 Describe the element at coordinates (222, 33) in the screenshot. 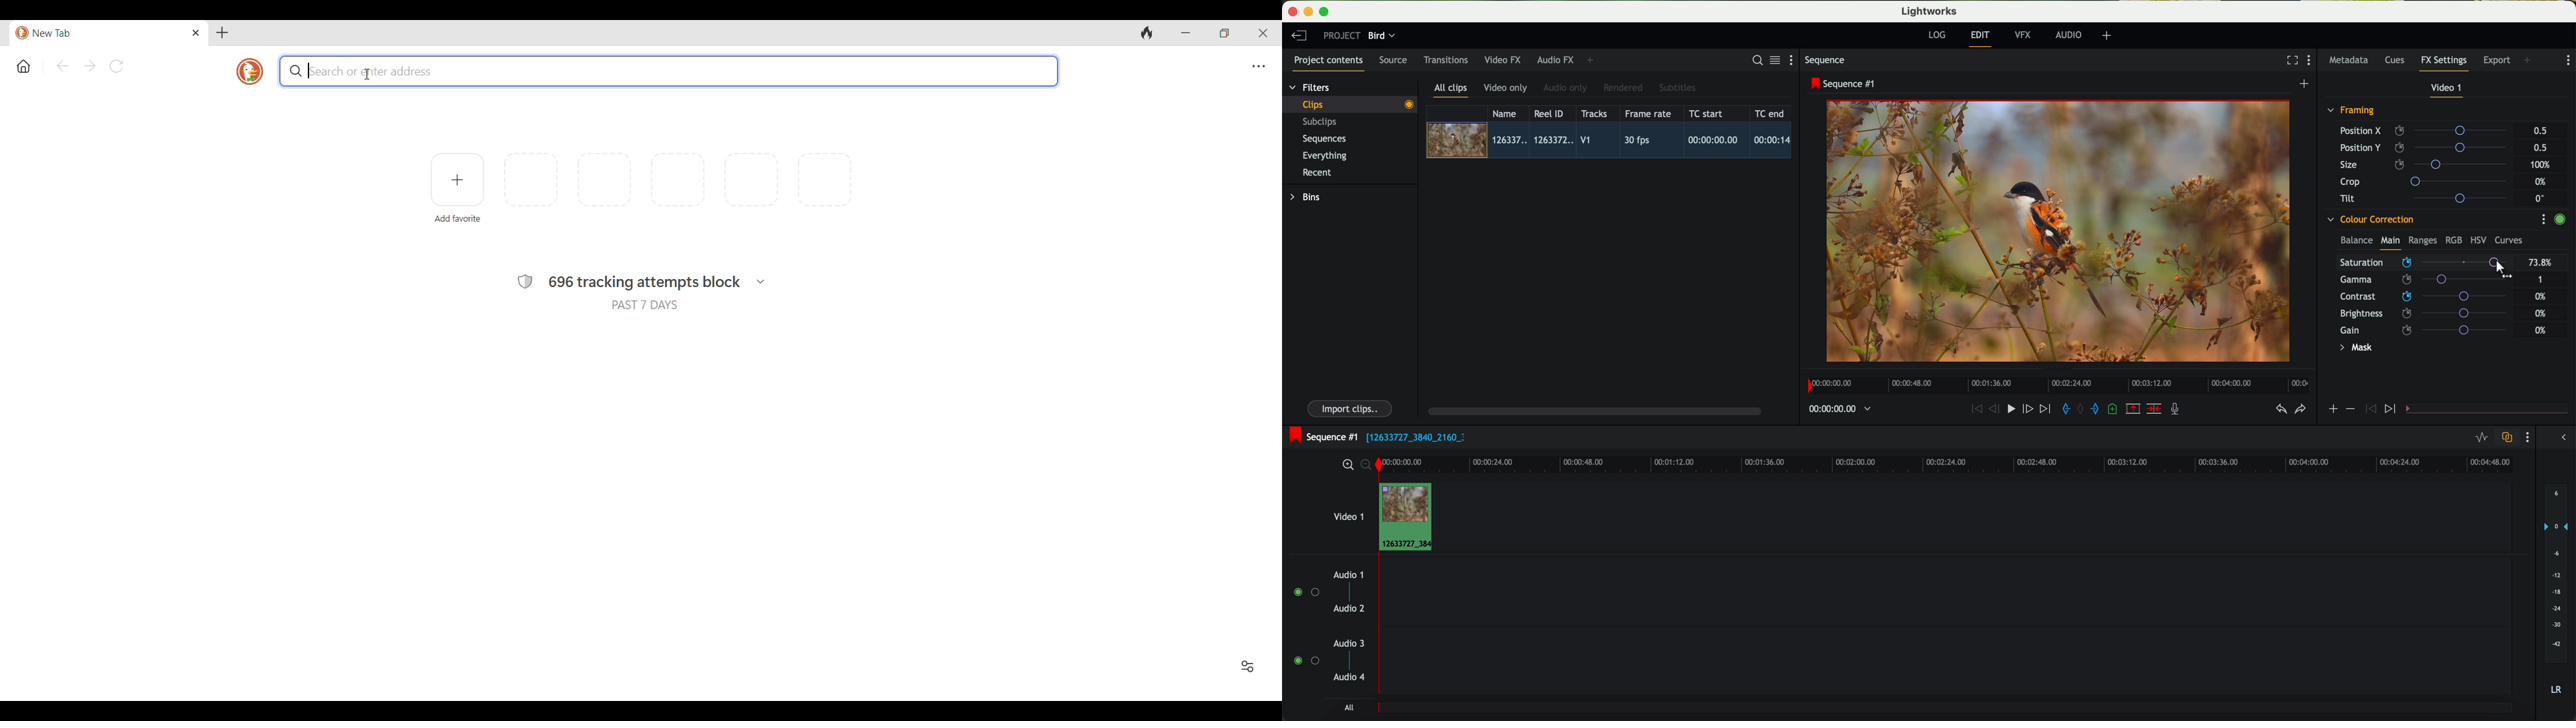

I see `Add new tab` at that location.